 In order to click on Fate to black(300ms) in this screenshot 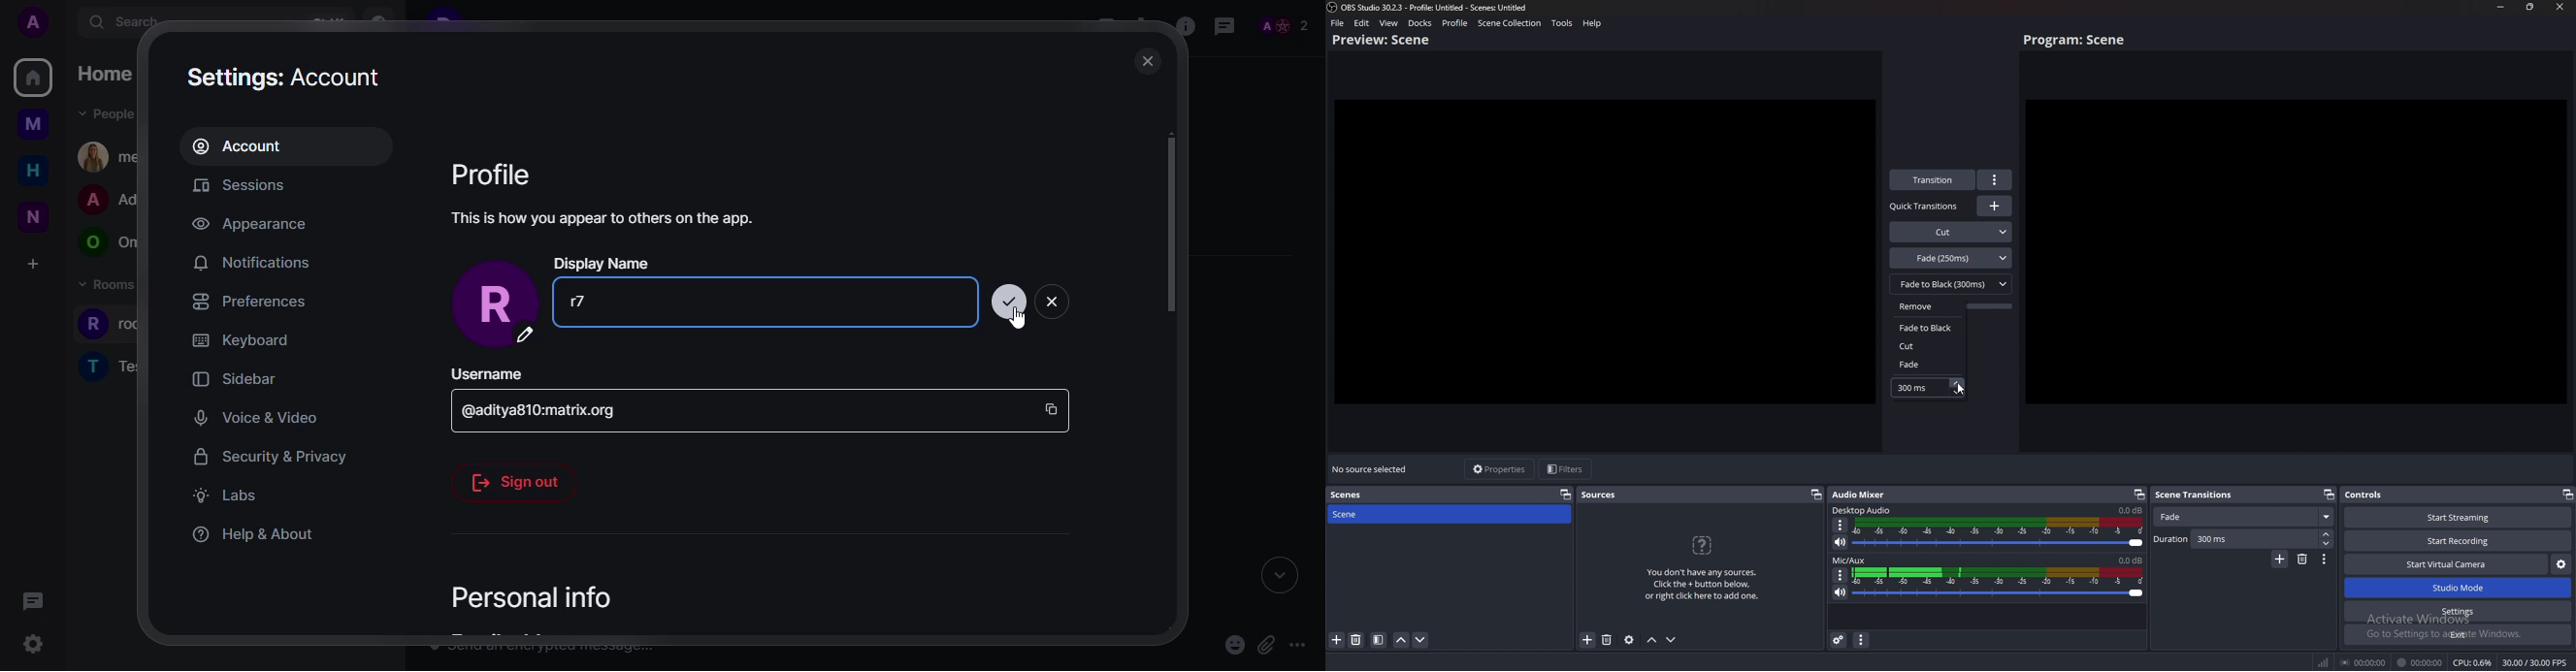, I will do `click(1951, 283)`.